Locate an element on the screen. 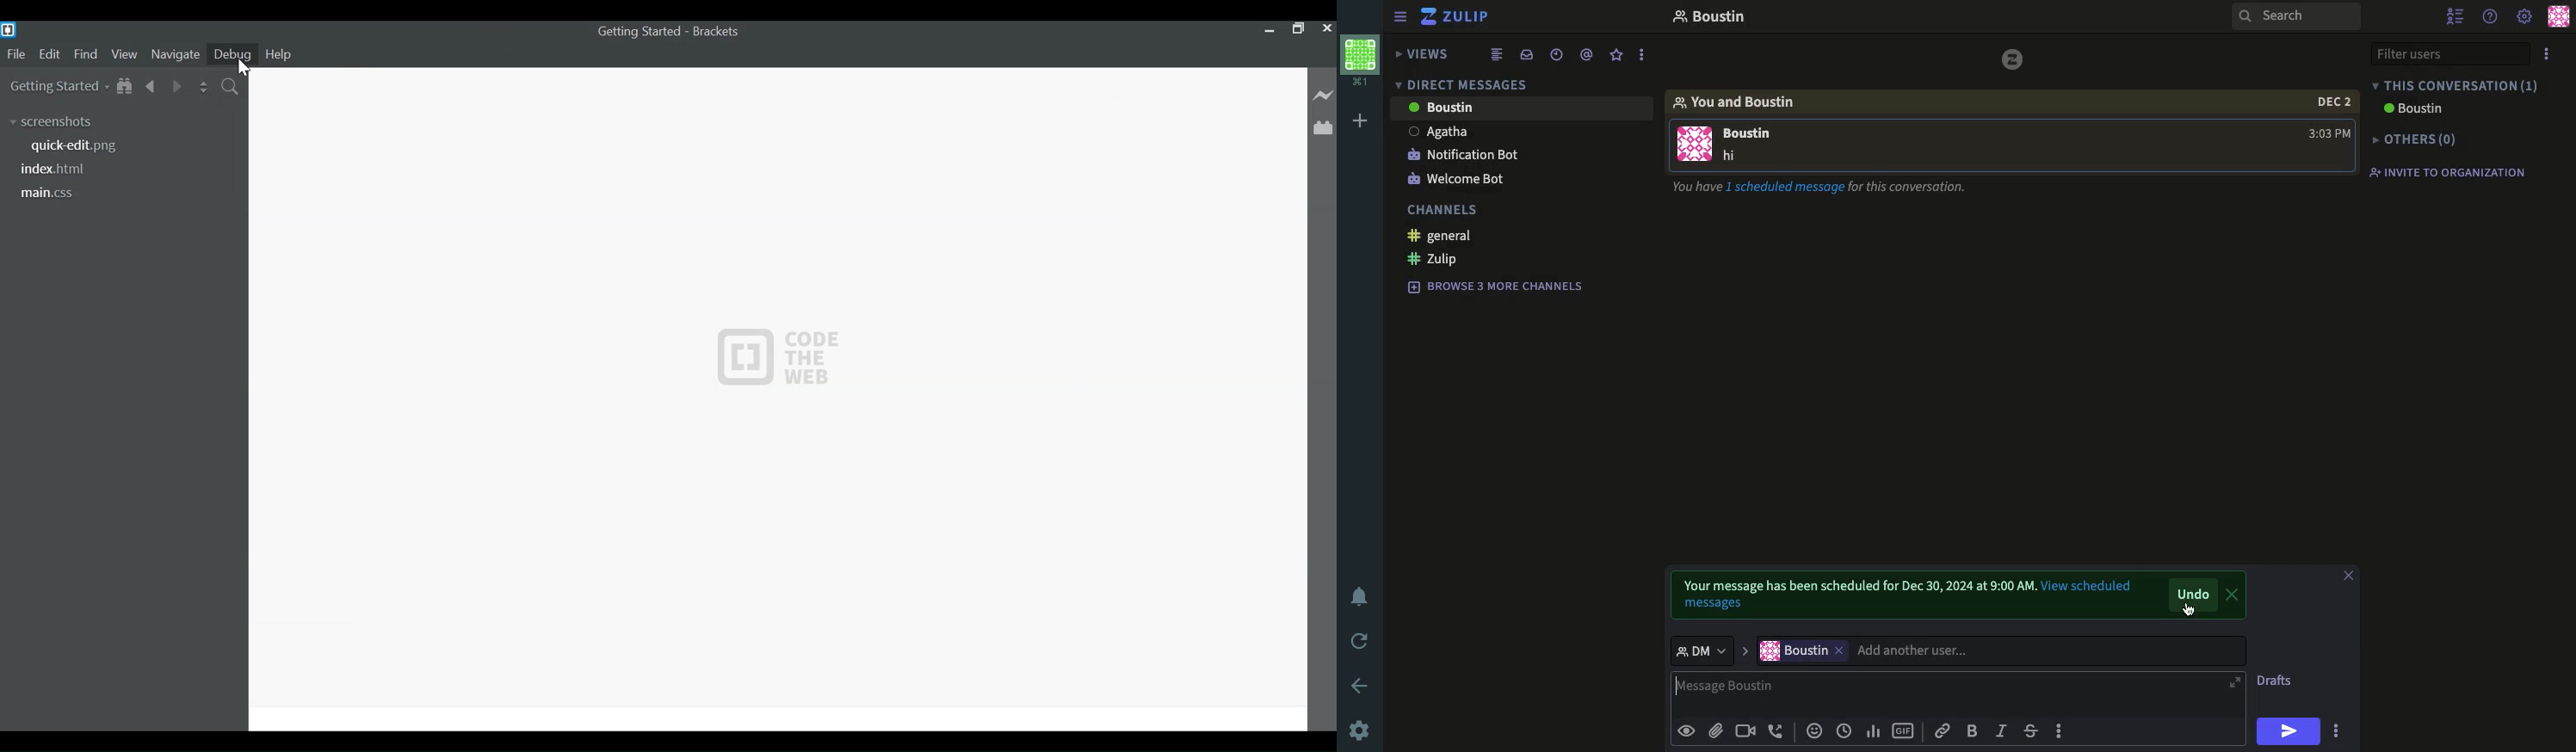 This screenshot has width=2576, height=756. settings is located at coordinates (2524, 17).